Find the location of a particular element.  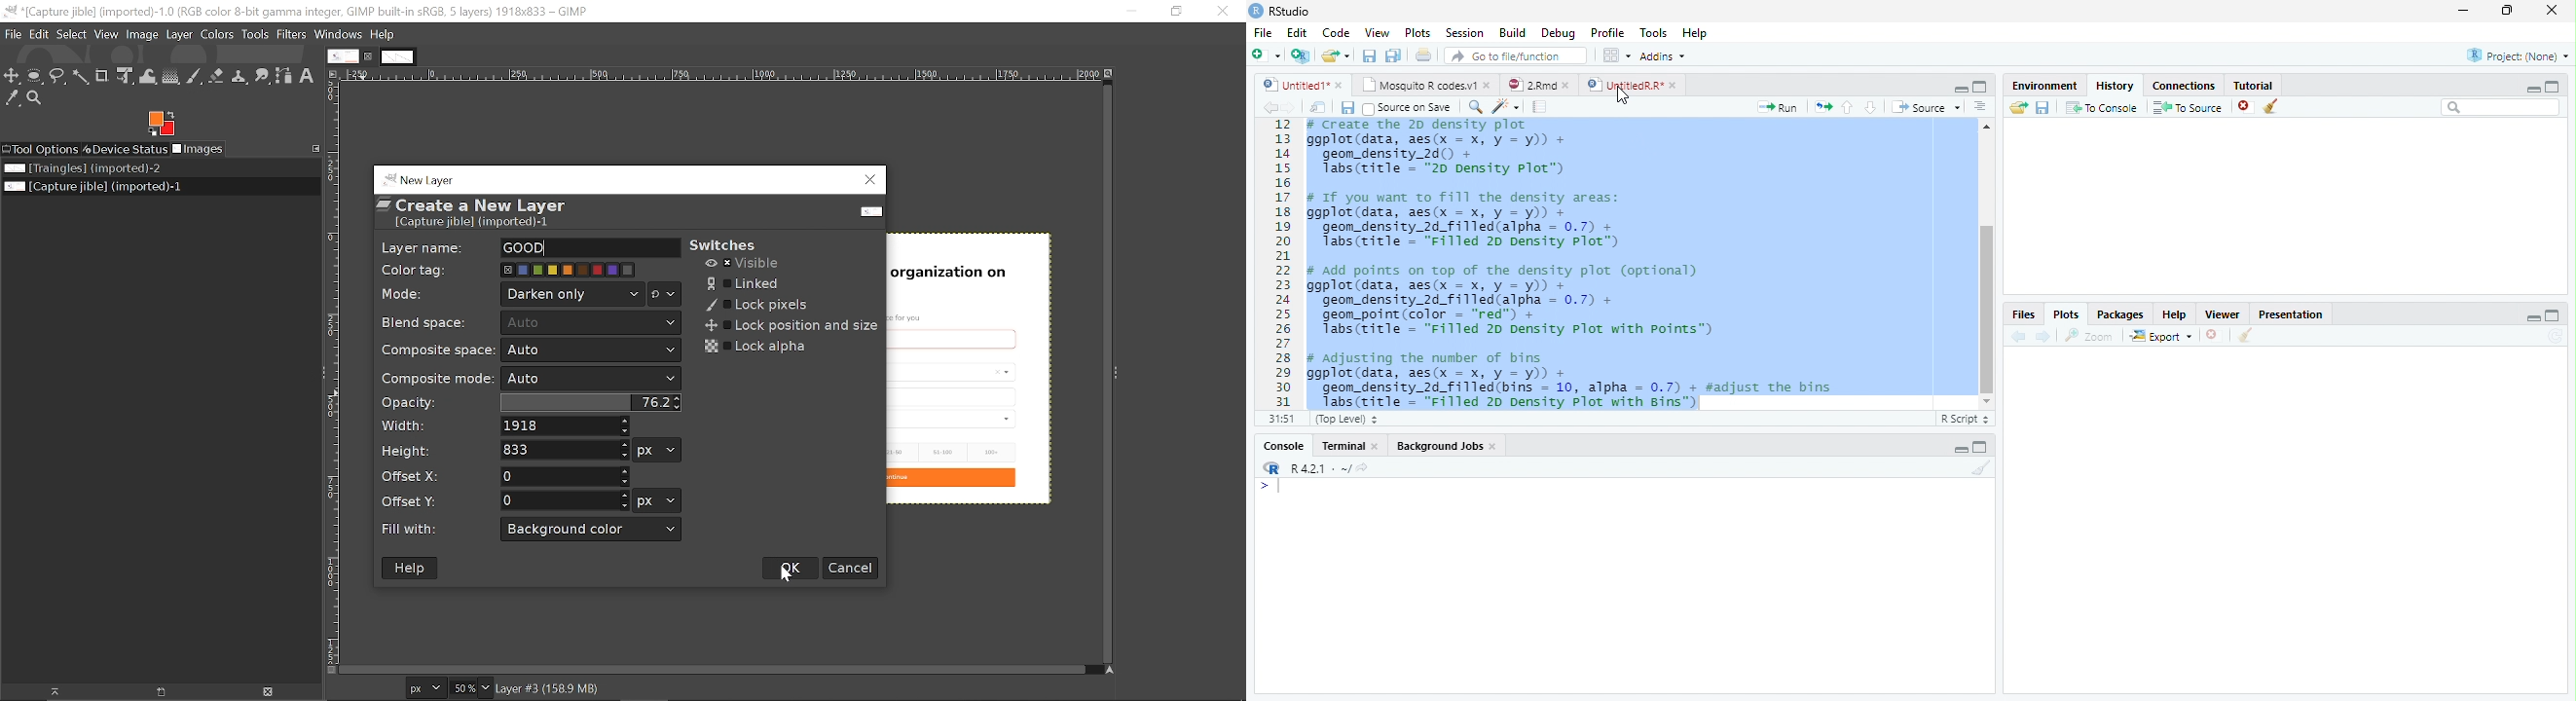

save is located at coordinates (1347, 108).